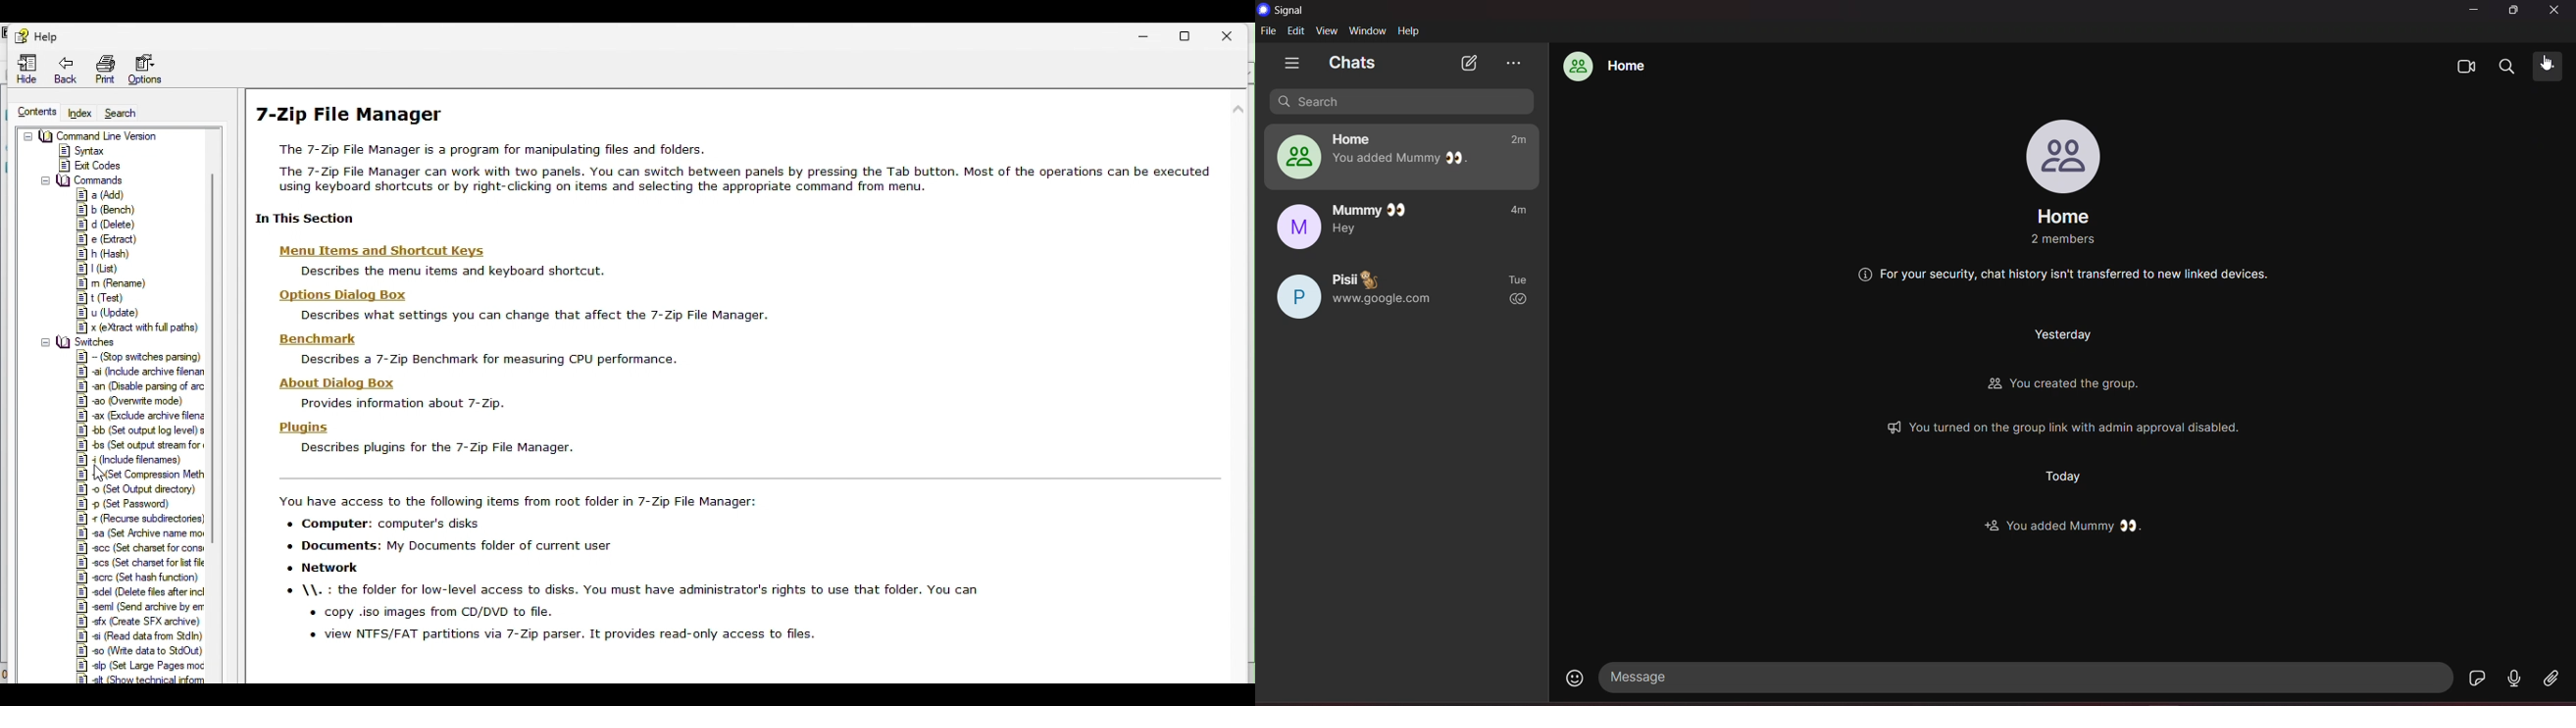 The height and width of the screenshot is (728, 2576). What do you see at coordinates (2515, 12) in the screenshot?
I see `maximize` at bounding box center [2515, 12].